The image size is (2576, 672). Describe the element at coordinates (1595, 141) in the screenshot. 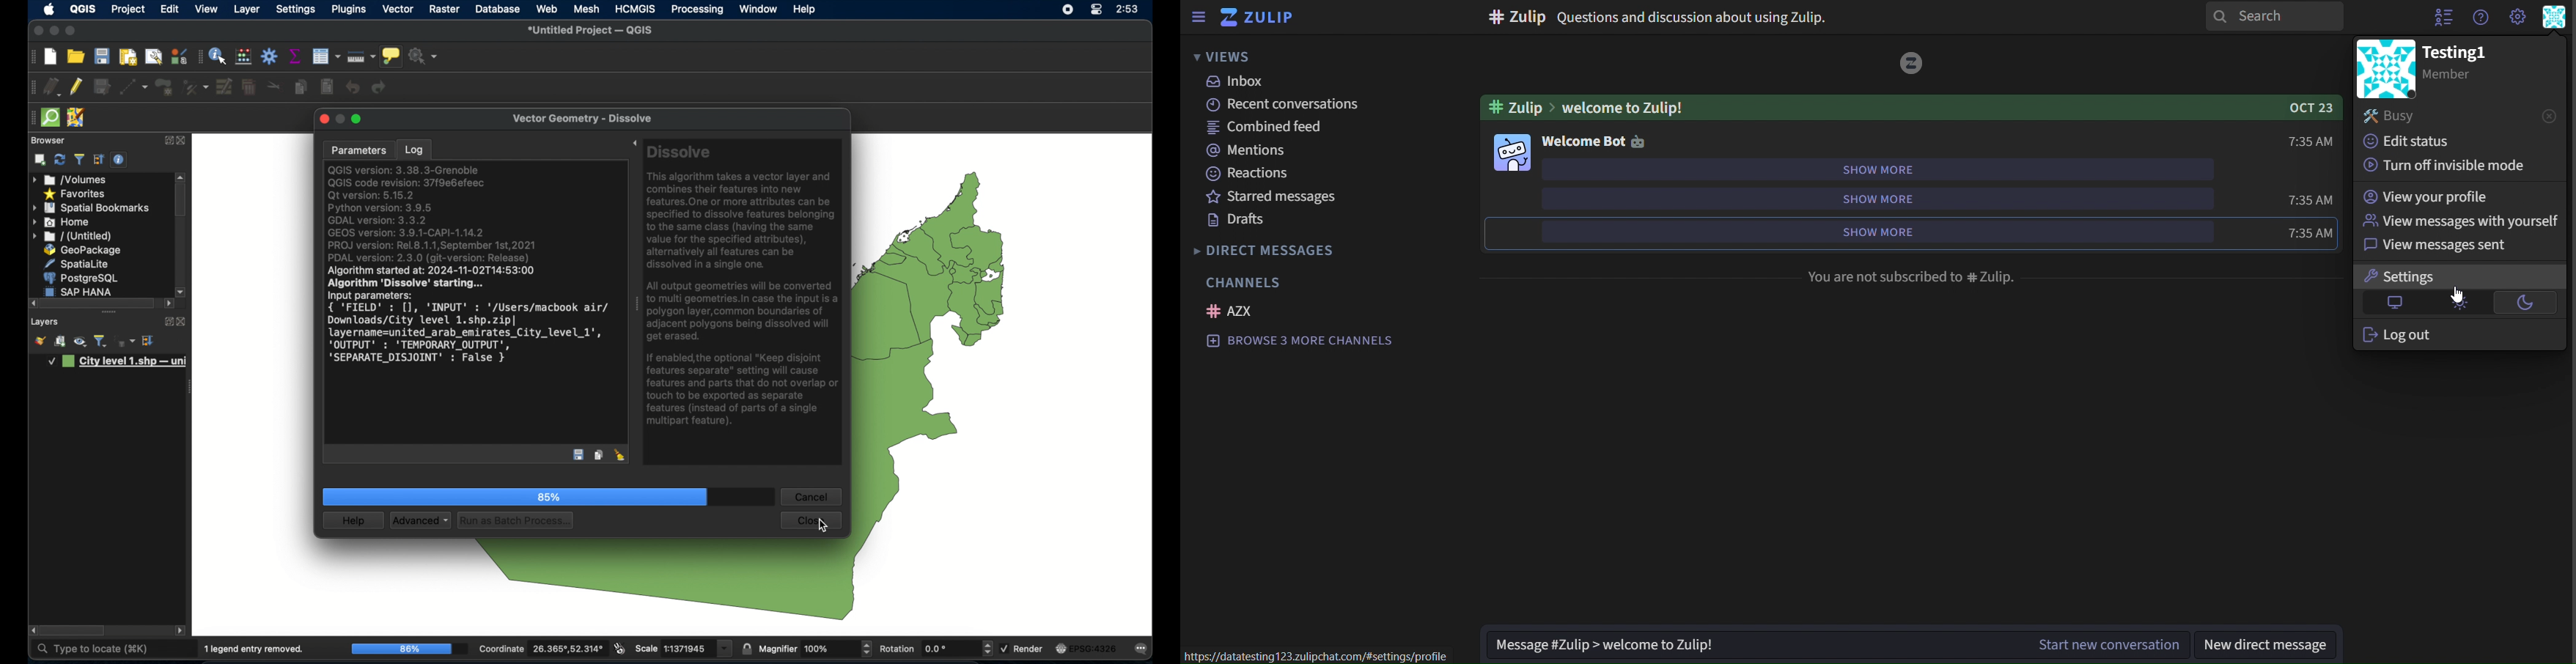

I see `welcome bot` at that location.